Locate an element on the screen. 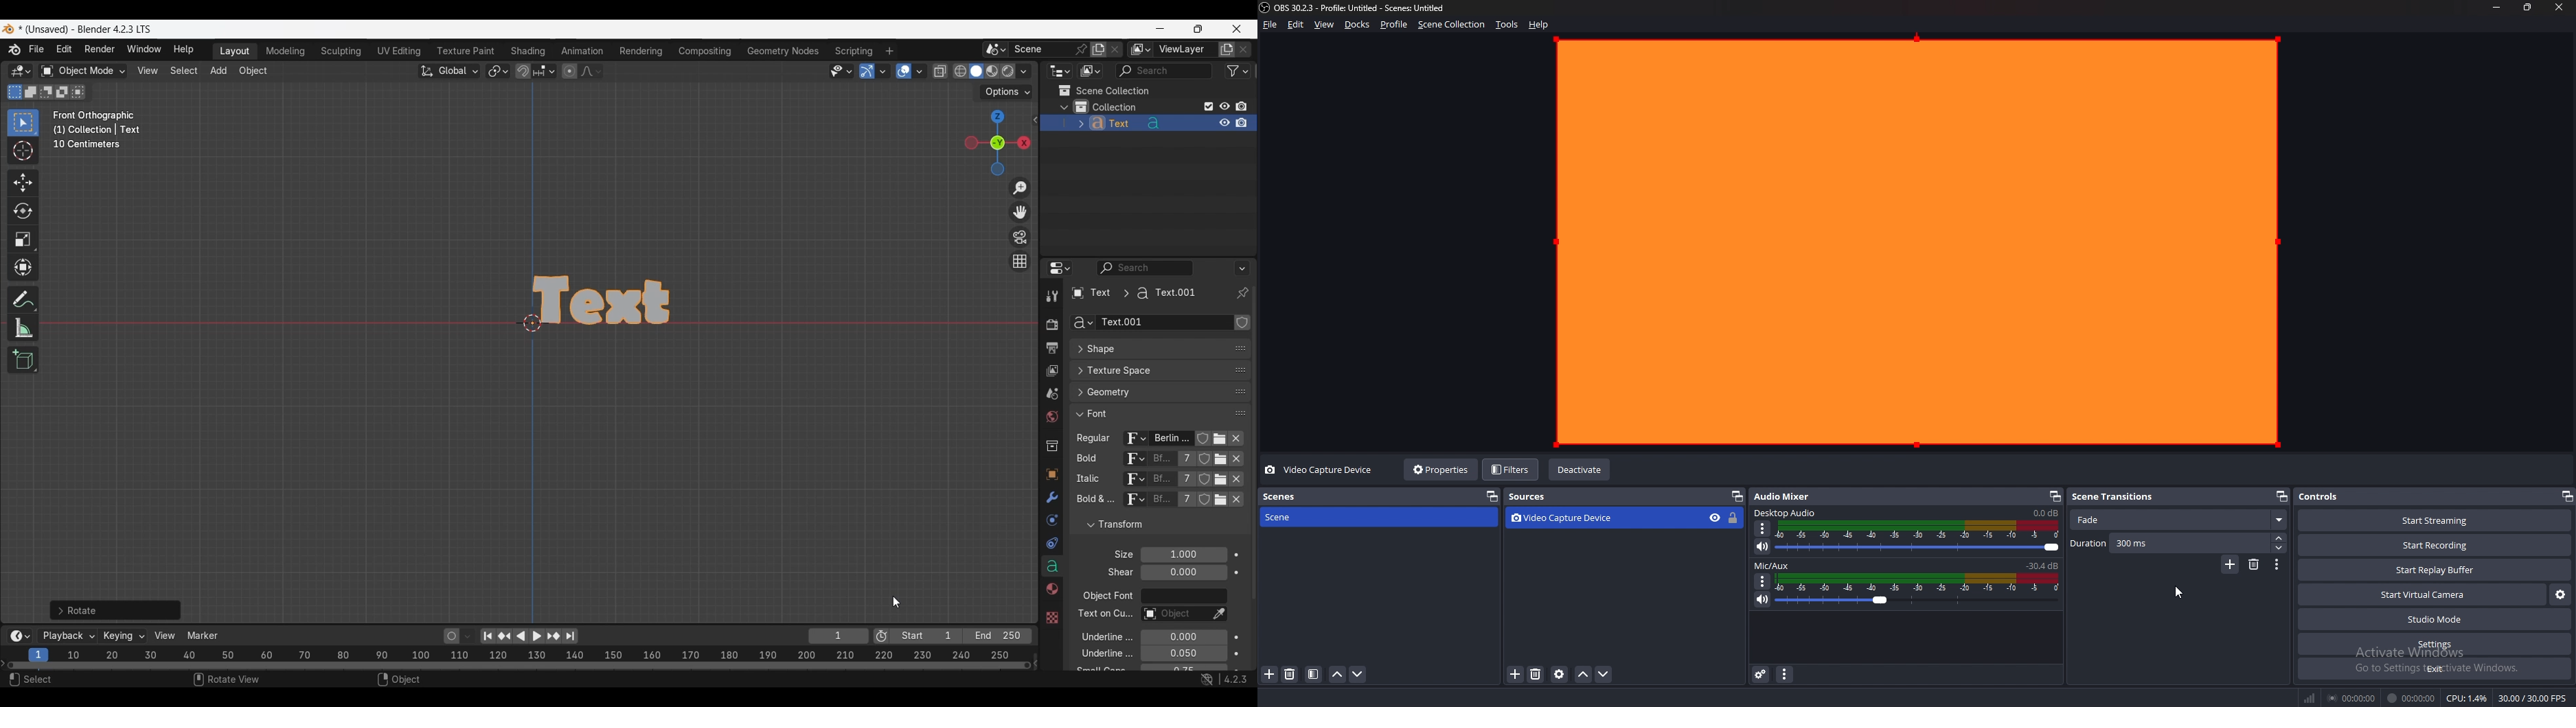 The image size is (2576, 728). scene transitions is located at coordinates (2118, 496).